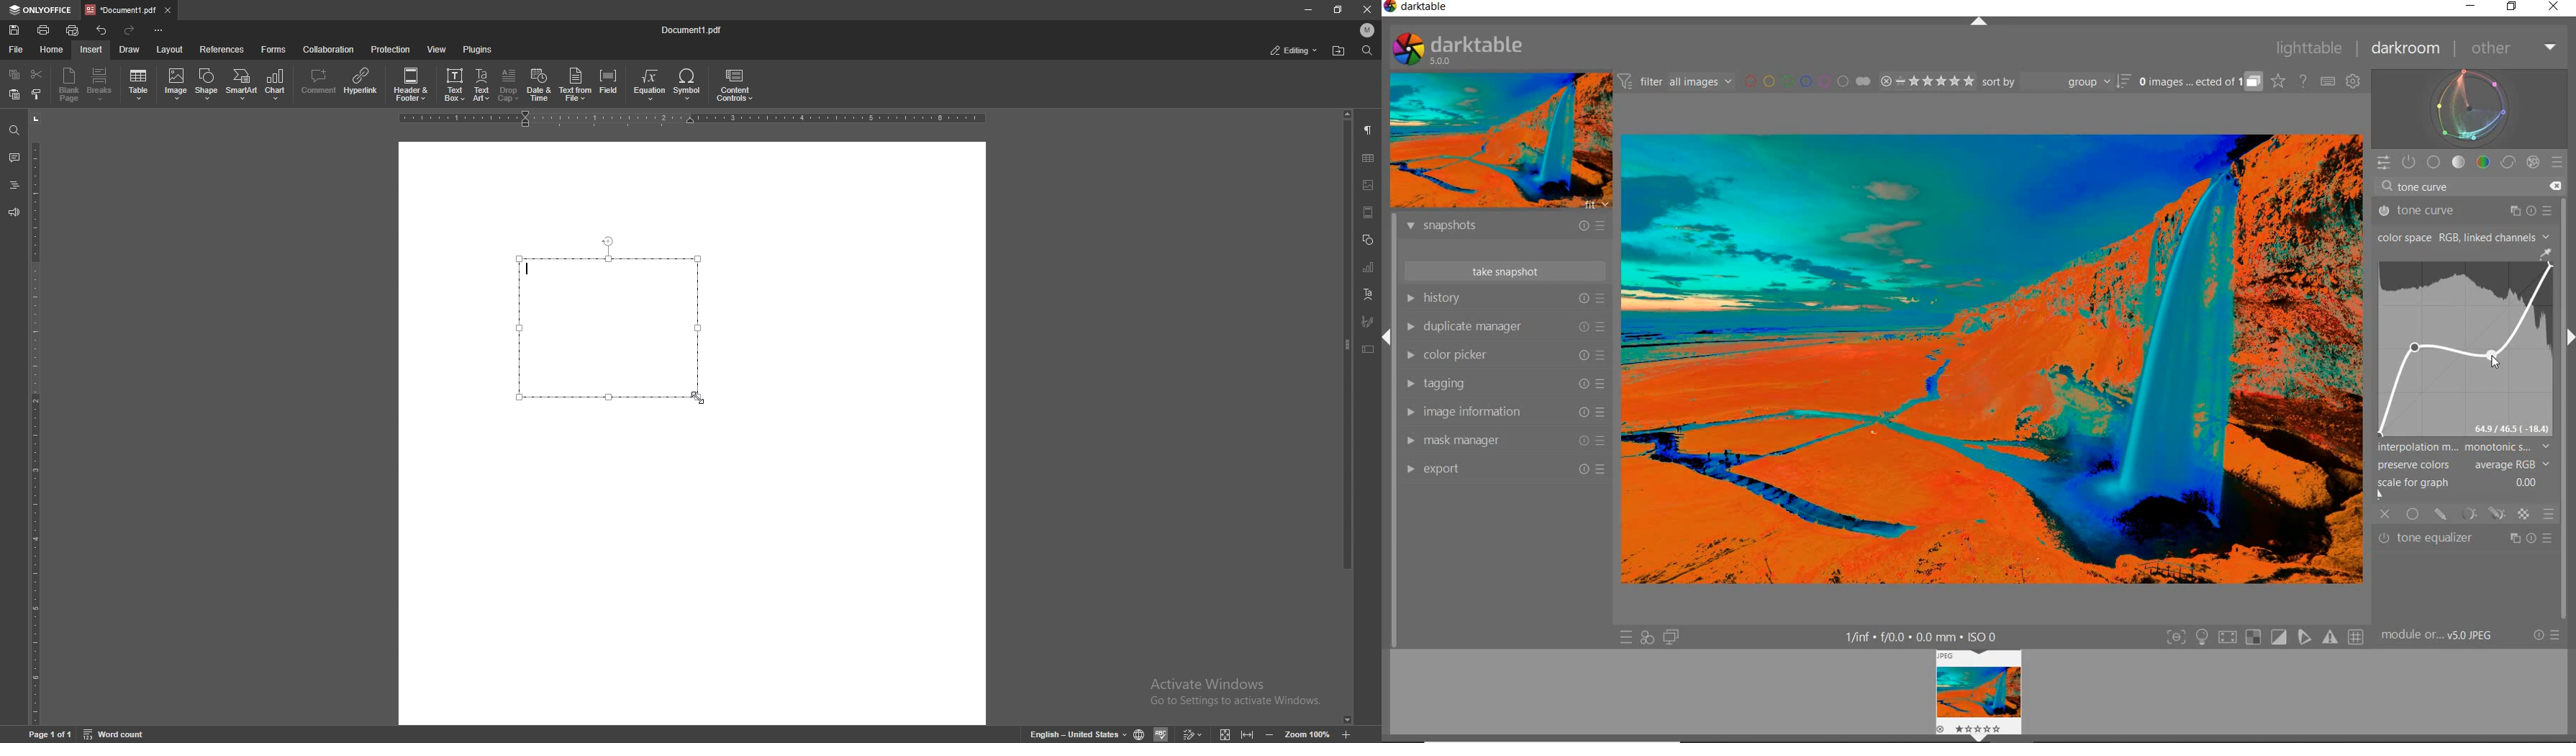 This screenshot has height=756, width=2576. Describe the element at coordinates (1368, 320) in the screenshot. I see `signature field` at that location.